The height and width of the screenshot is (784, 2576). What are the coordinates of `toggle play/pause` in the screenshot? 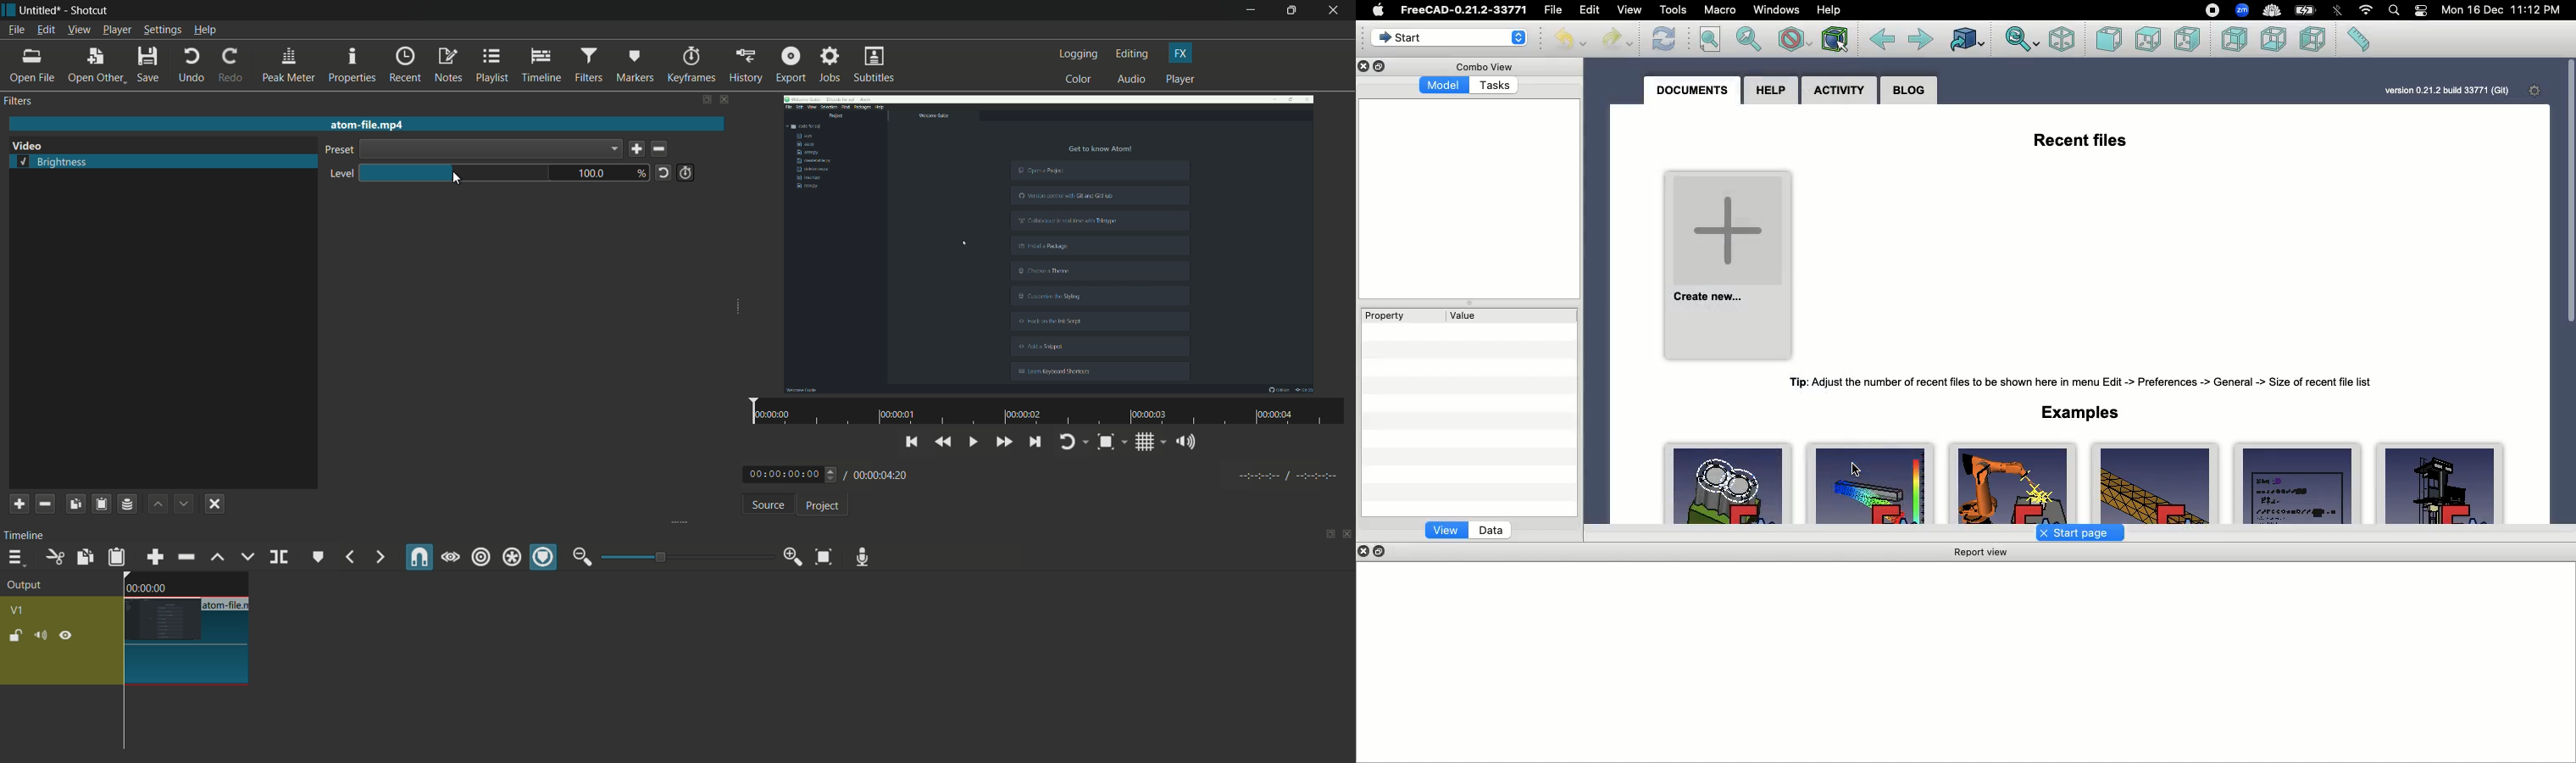 It's located at (975, 442).